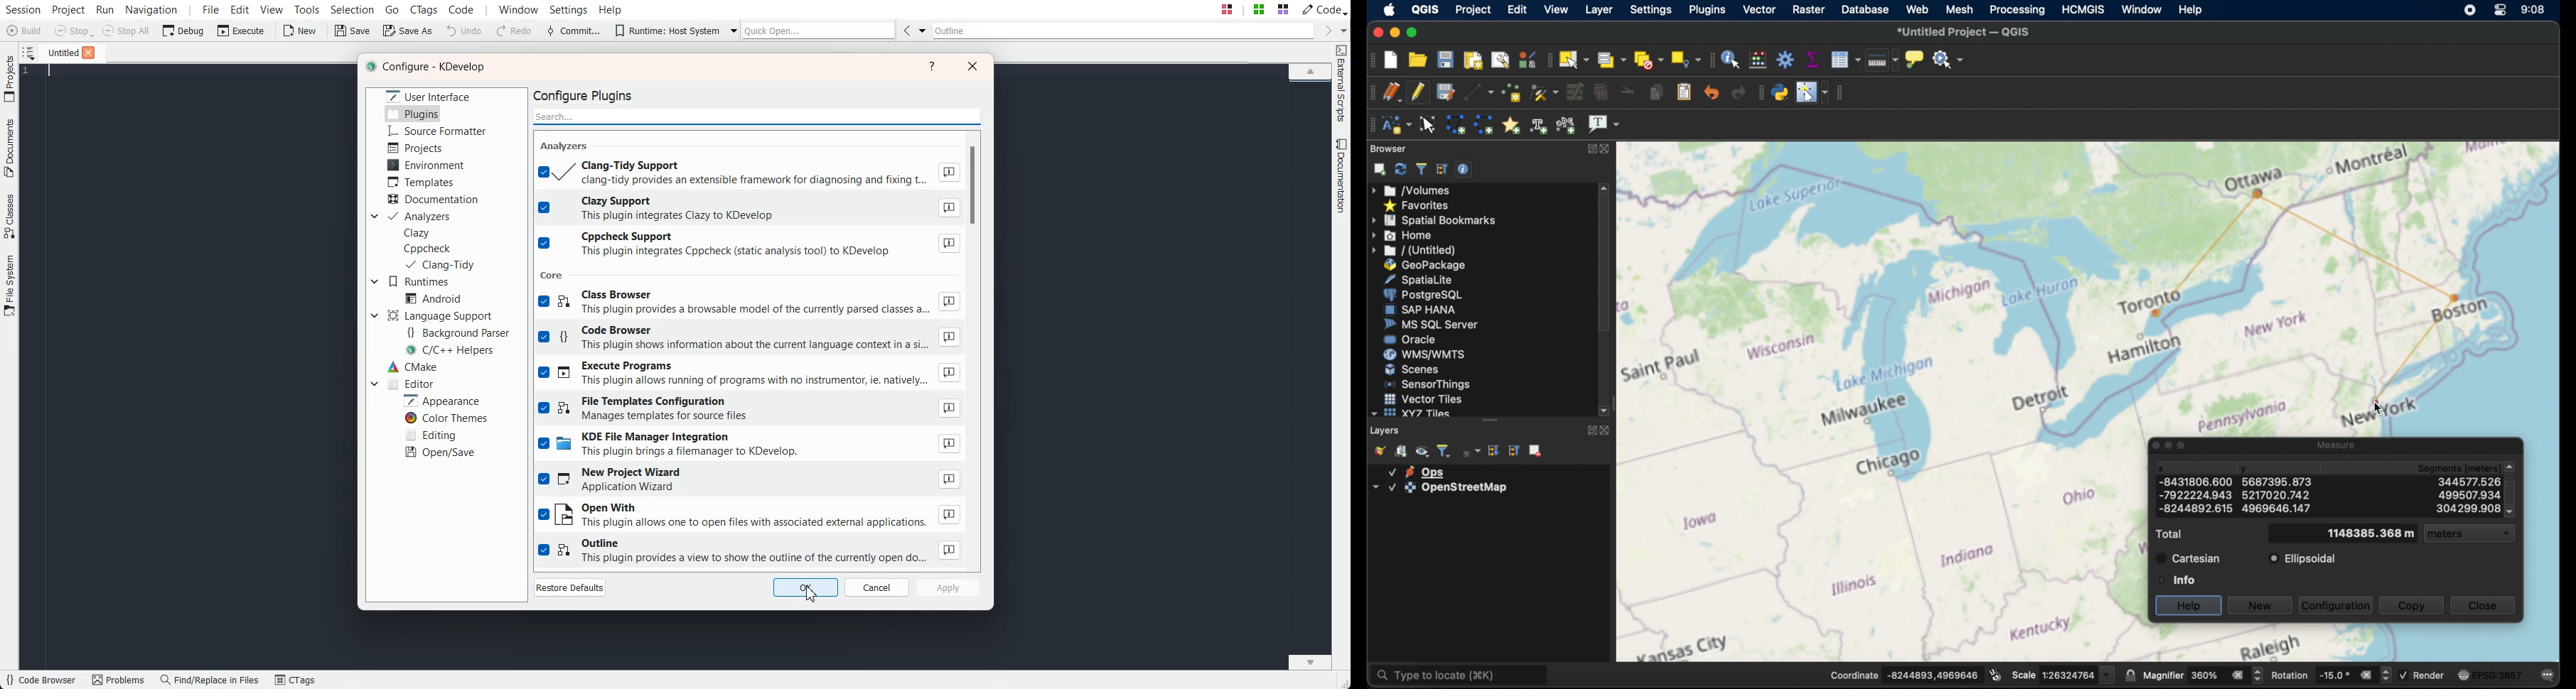  What do you see at coordinates (1511, 92) in the screenshot?
I see `add point features` at bounding box center [1511, 92].